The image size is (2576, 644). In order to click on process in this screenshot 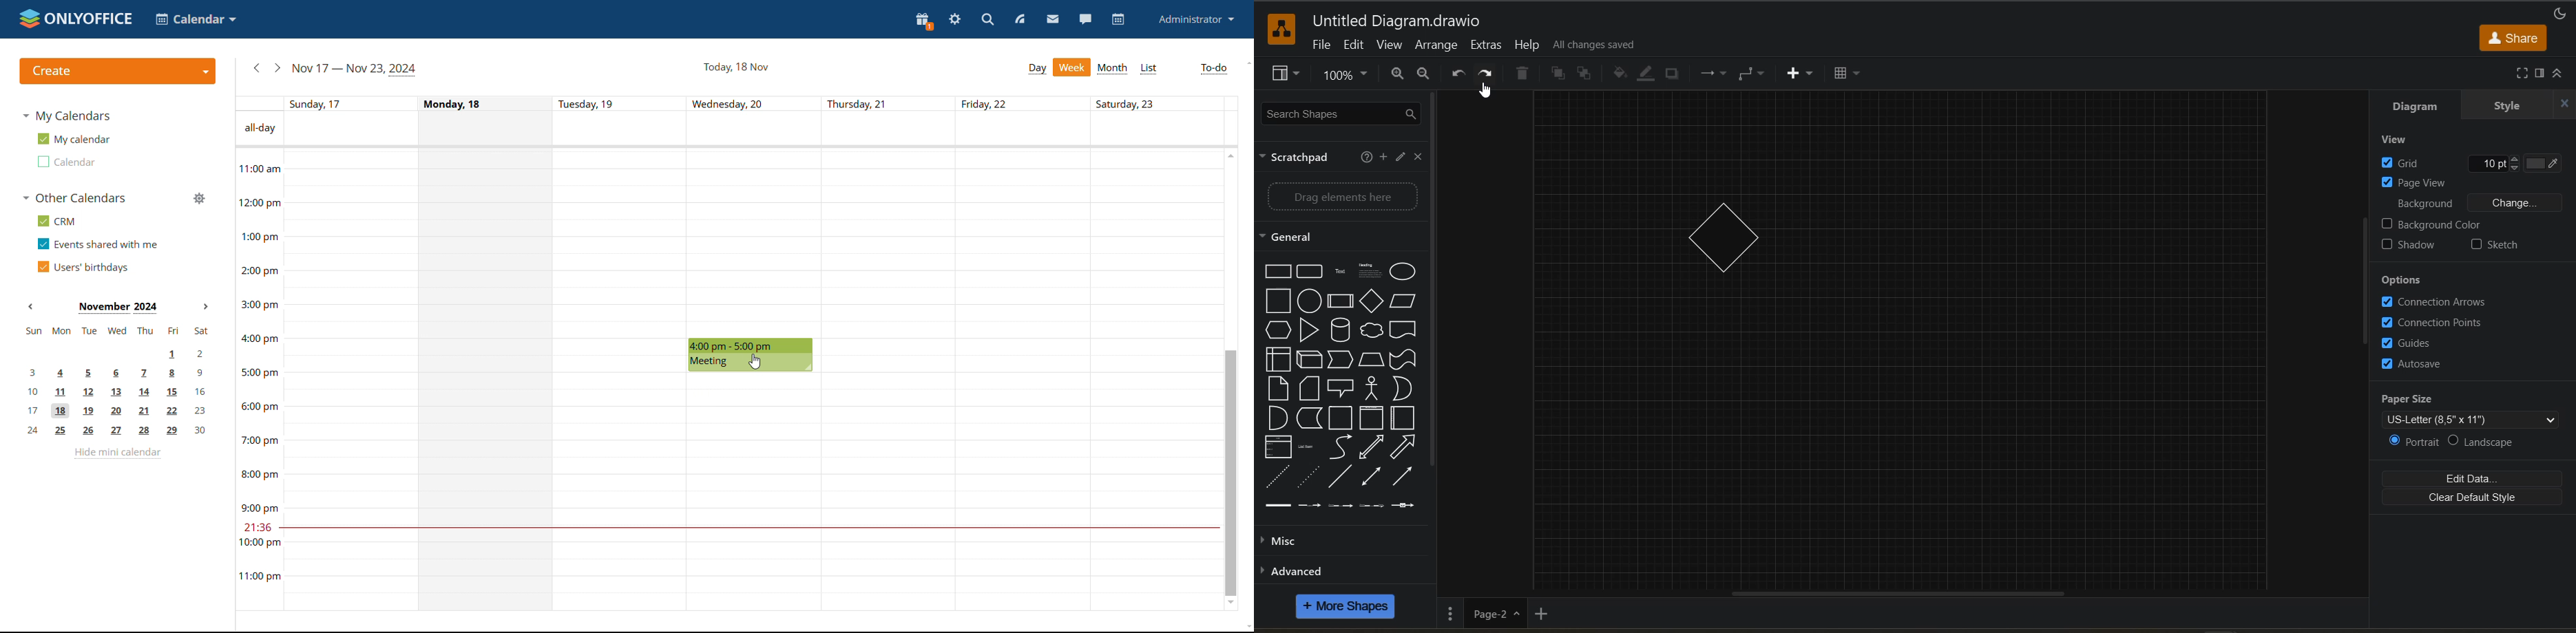, I will do `click(1339, 303)`.